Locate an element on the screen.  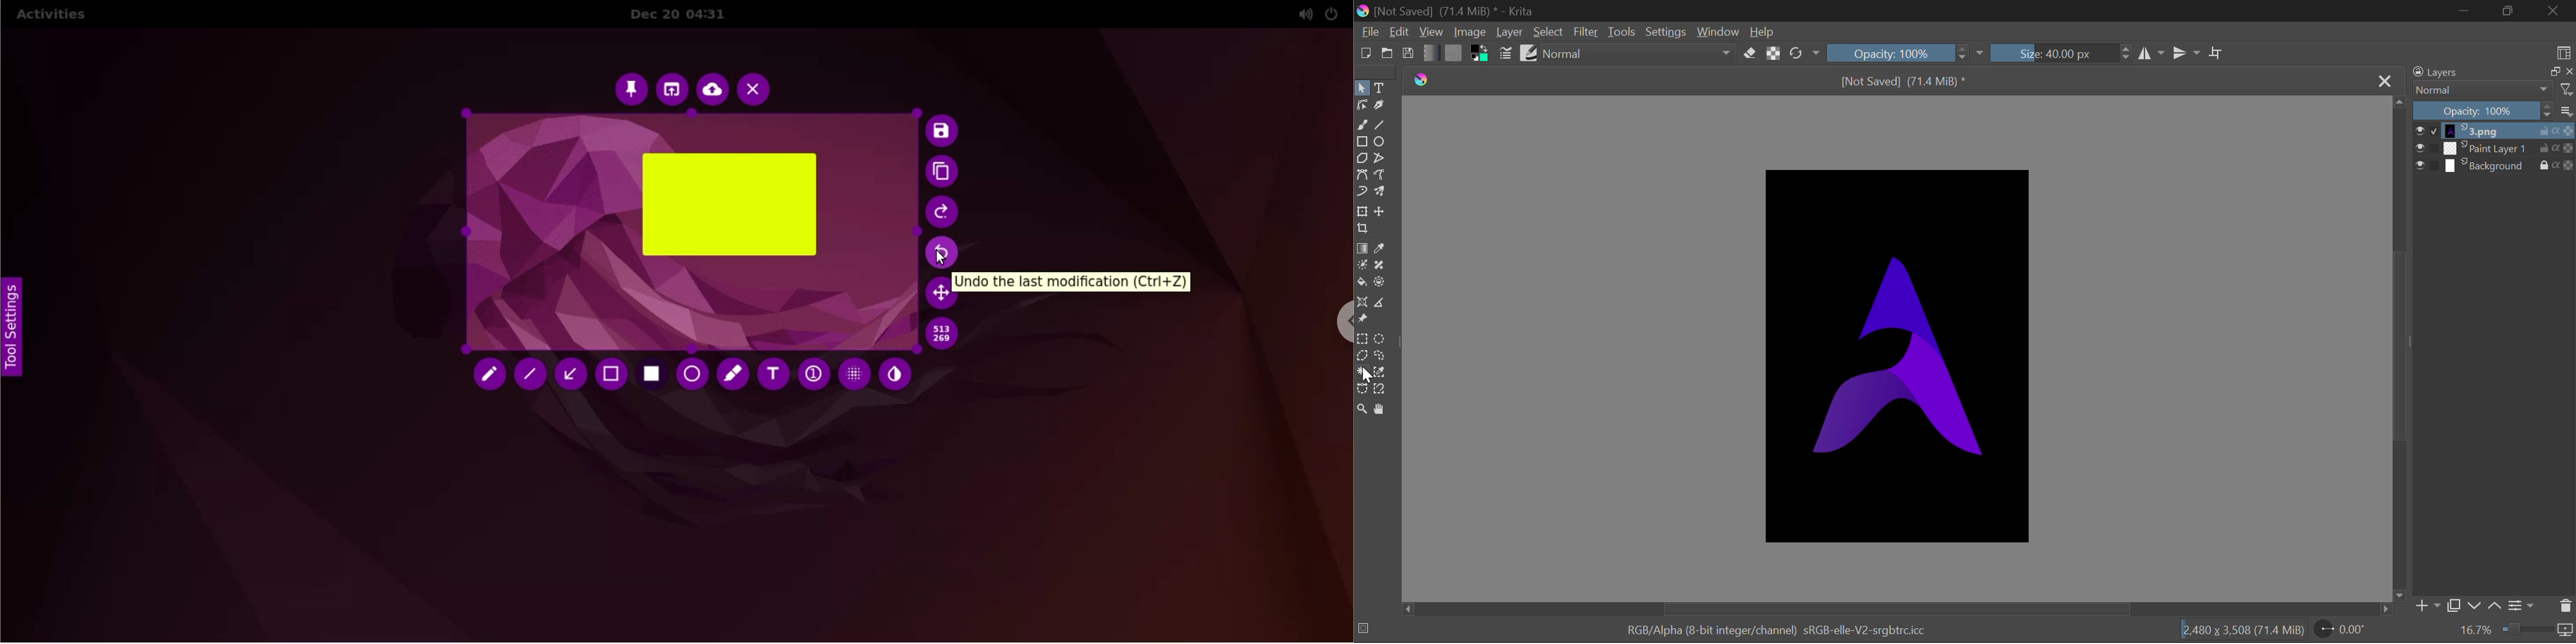
more options is located at coordinates (2566, 112).